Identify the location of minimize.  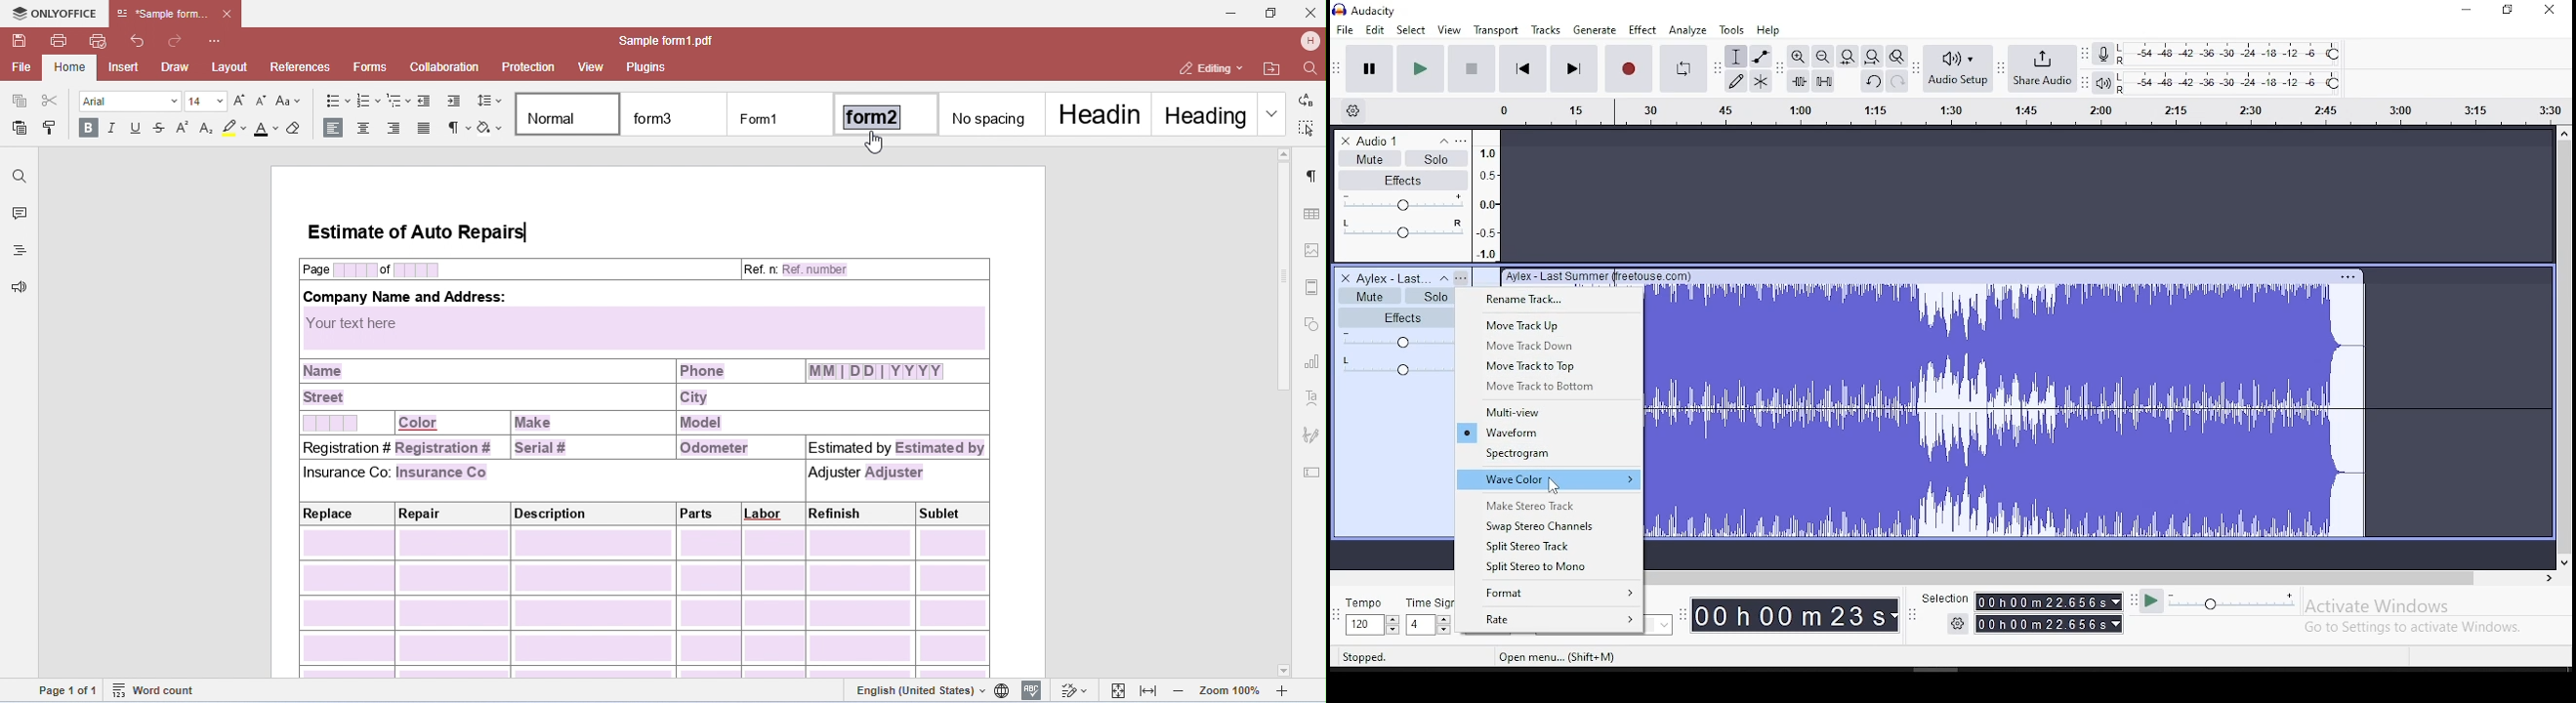
(2465, 11).